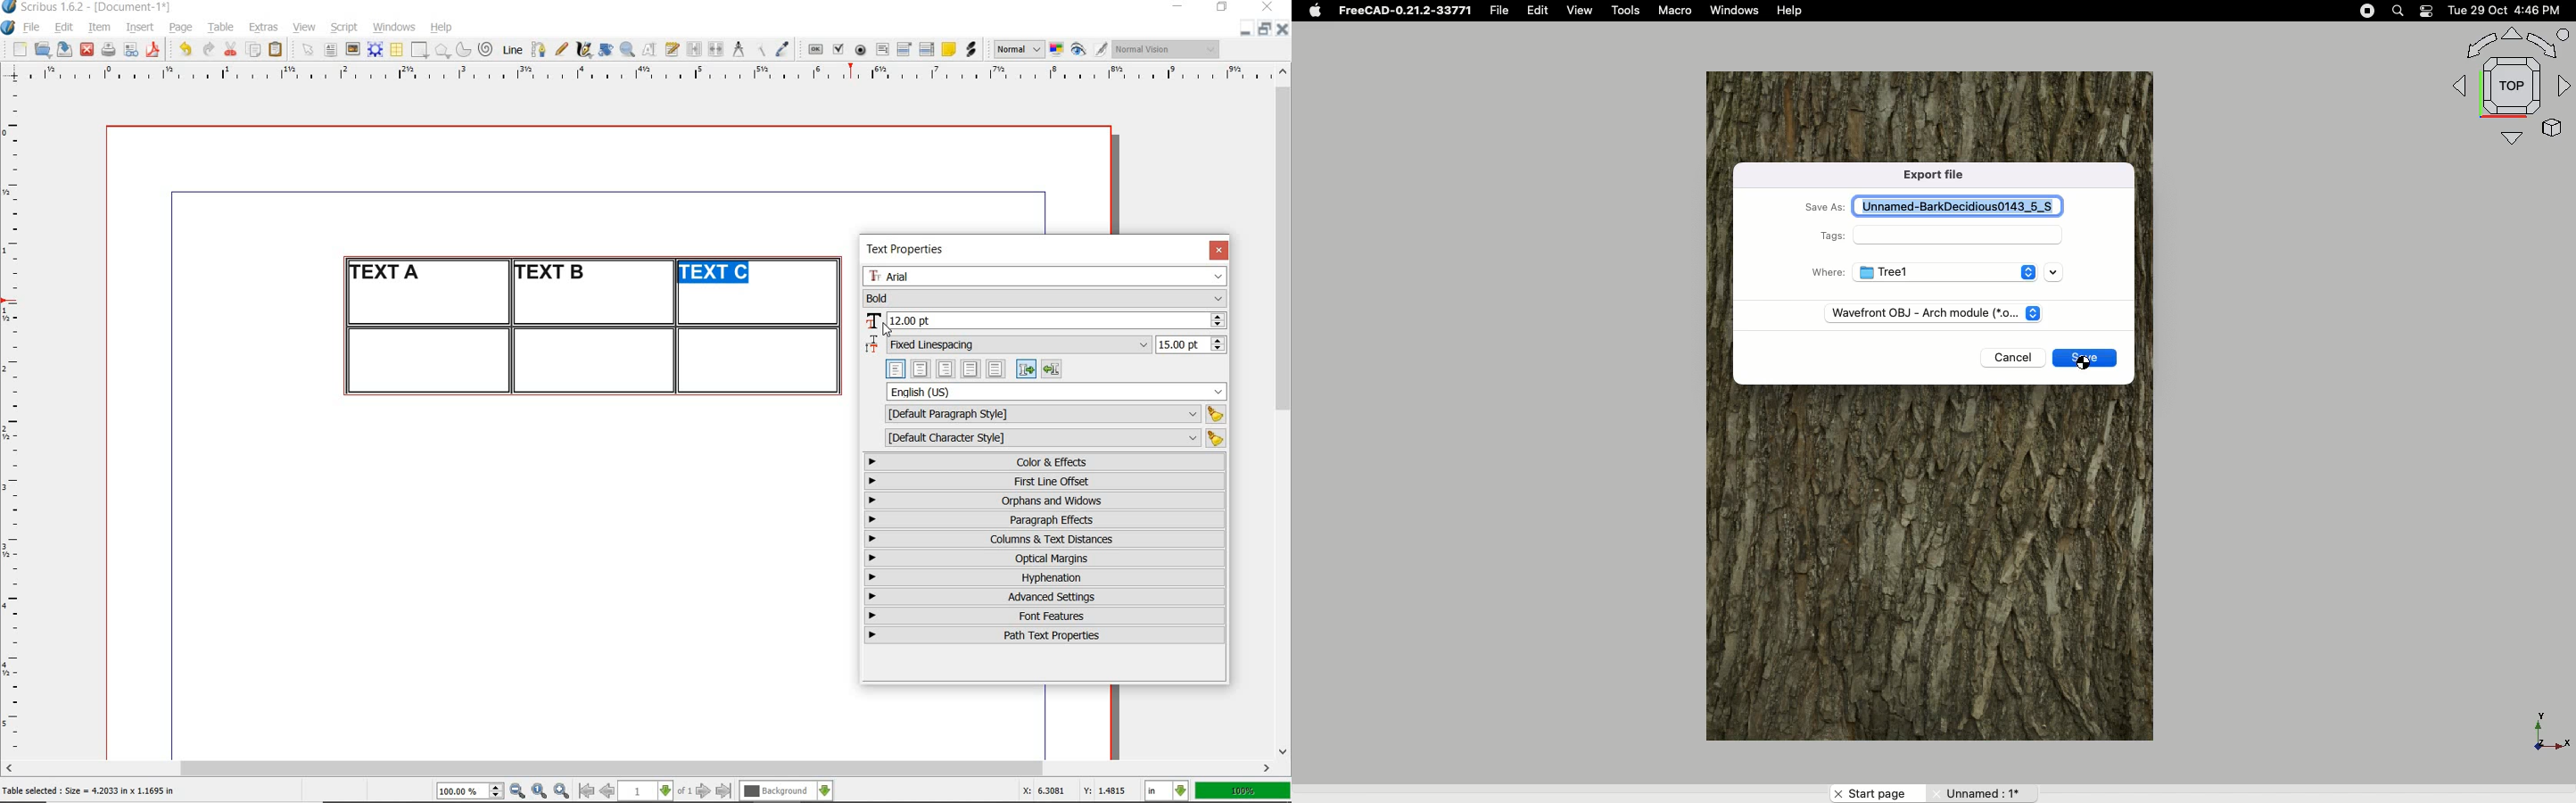 This screenshot has height=812, width=2576. I want to click on polygon, so click(442, 50).